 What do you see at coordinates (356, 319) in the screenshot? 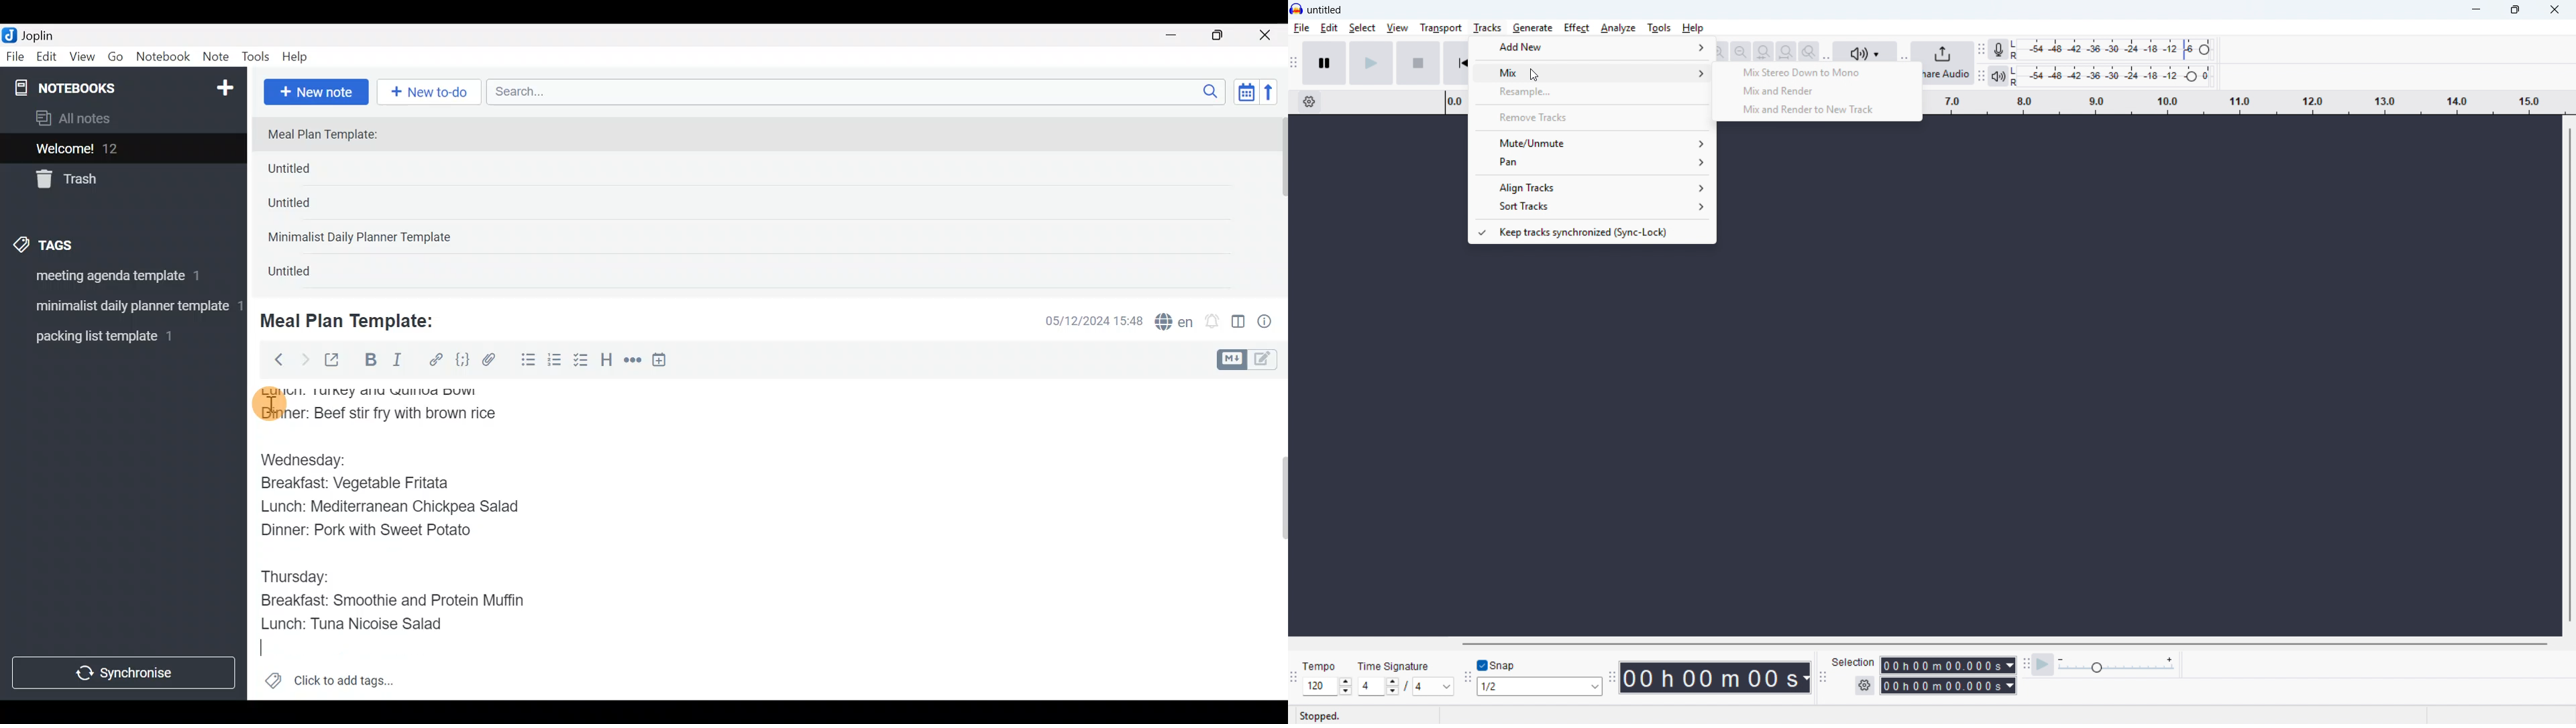
I see `Meal Plan Template:` at bounding box center [356, 319].